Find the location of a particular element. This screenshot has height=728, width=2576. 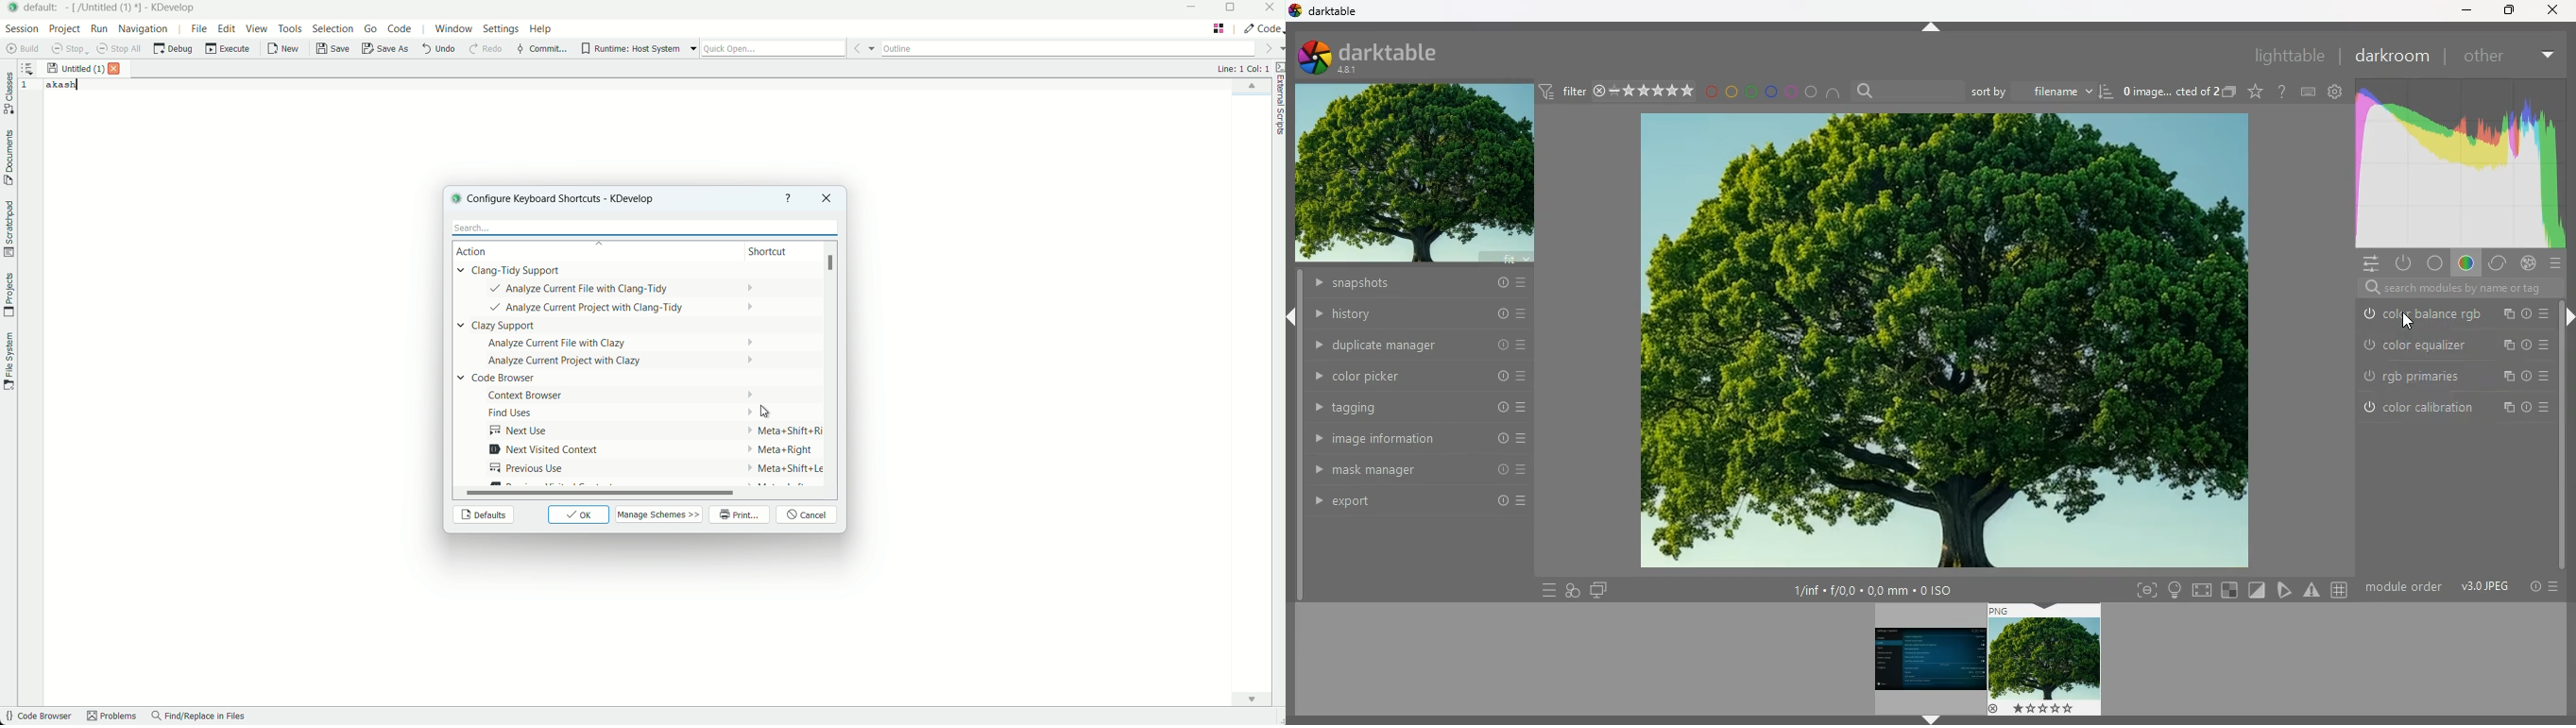

filter is located at coordinates (1615, 91).